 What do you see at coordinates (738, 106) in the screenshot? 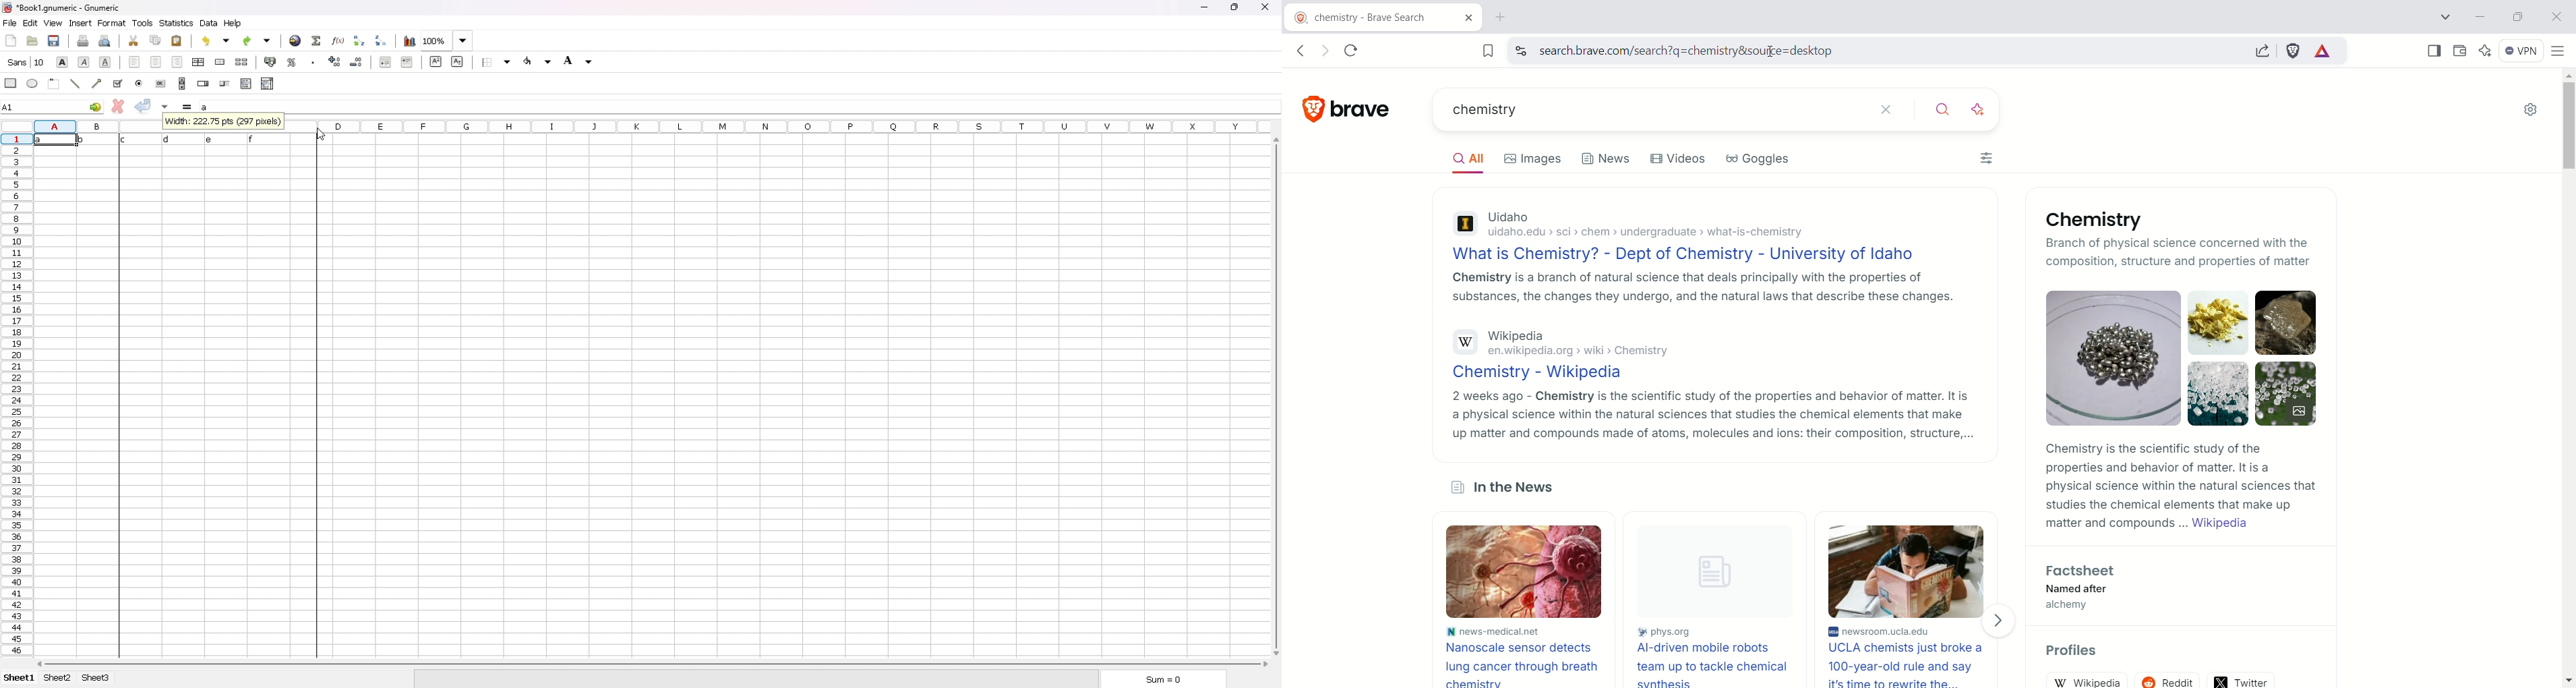
I see `cell input` at bounding box center [738, 106].